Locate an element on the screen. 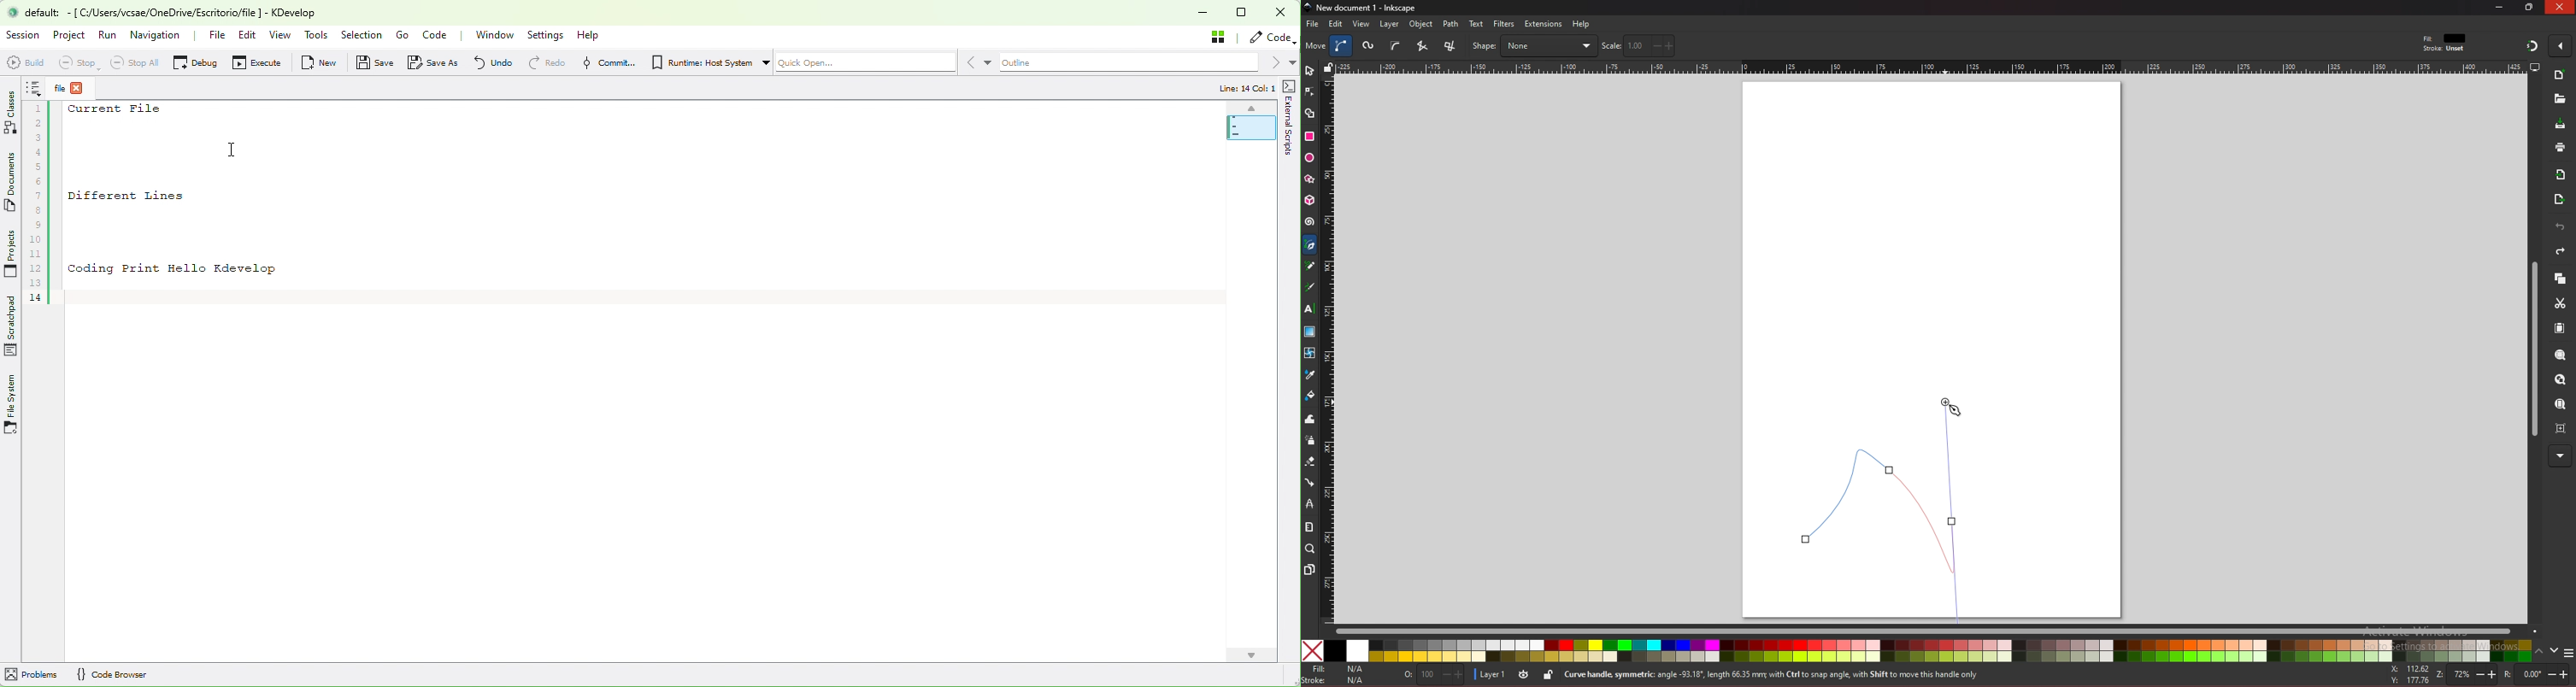 This screenshot has width=2576, height=700. import is located at coordinates (2564, 175).